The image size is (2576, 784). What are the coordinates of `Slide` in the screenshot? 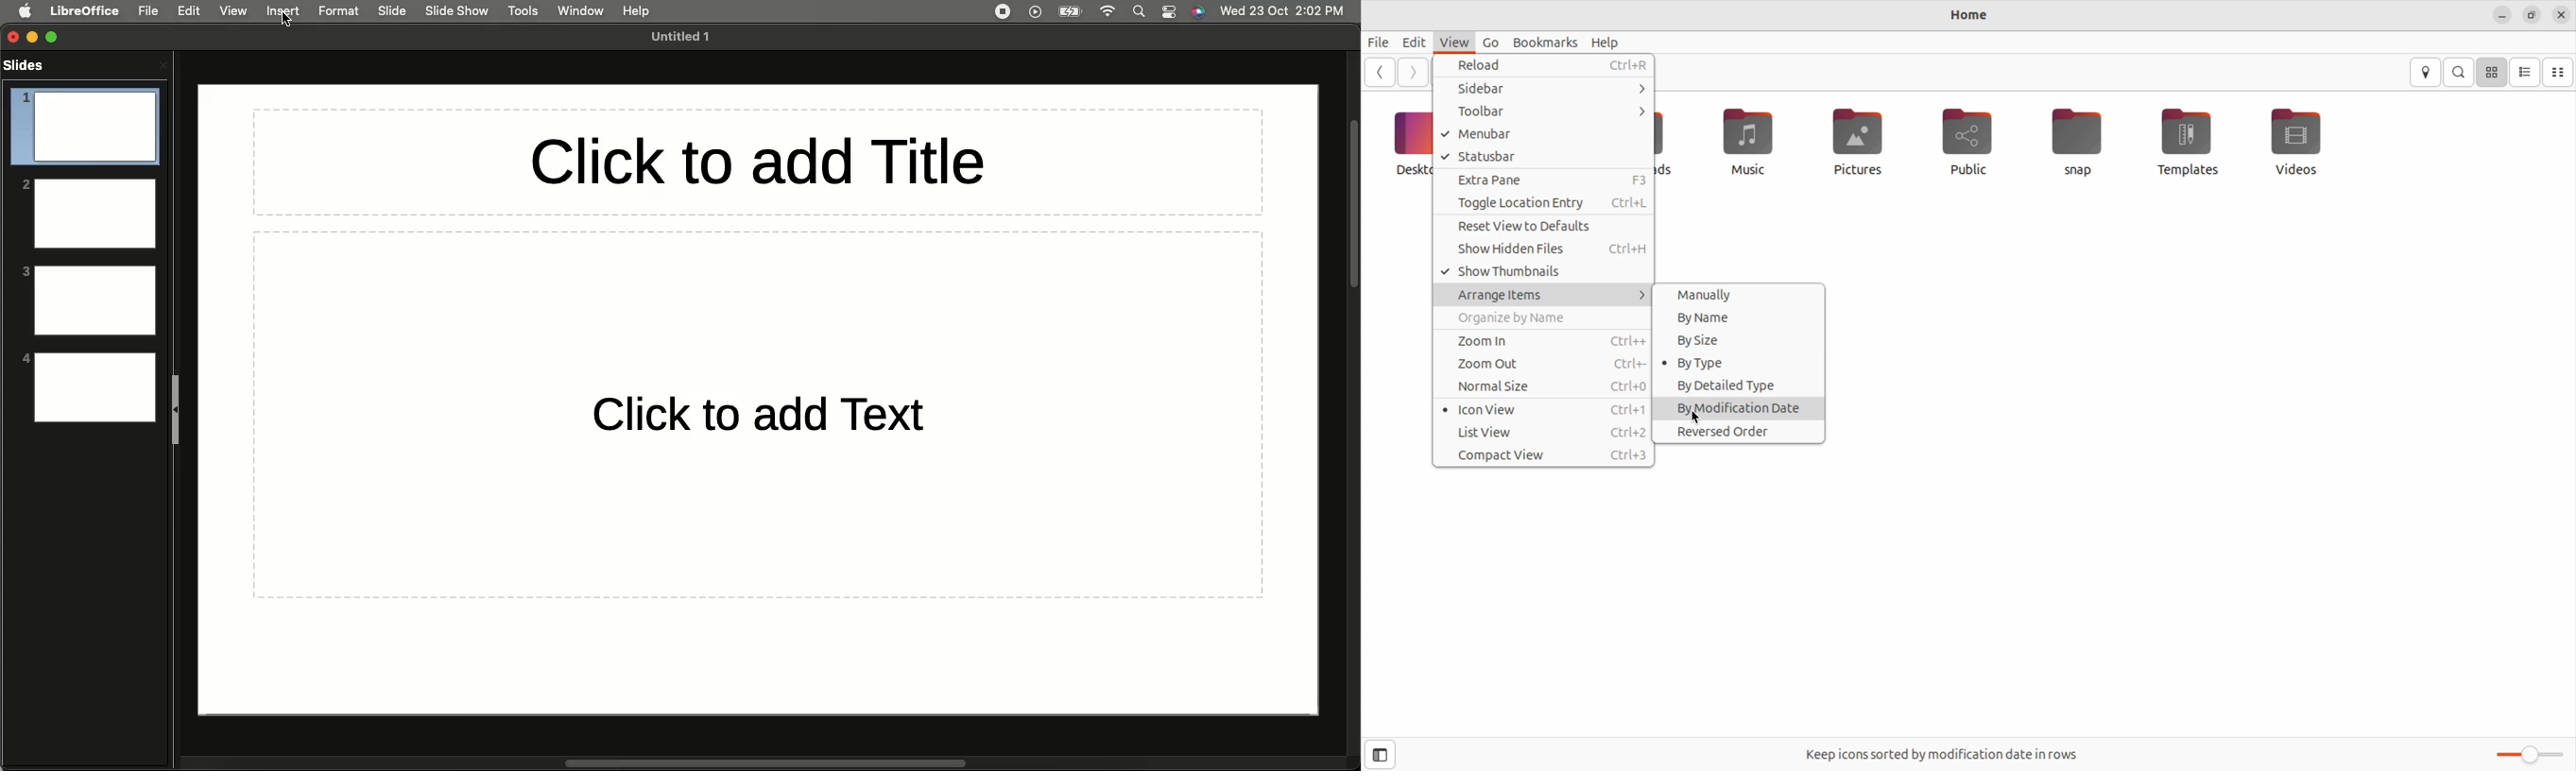 It's located at (393, 11).